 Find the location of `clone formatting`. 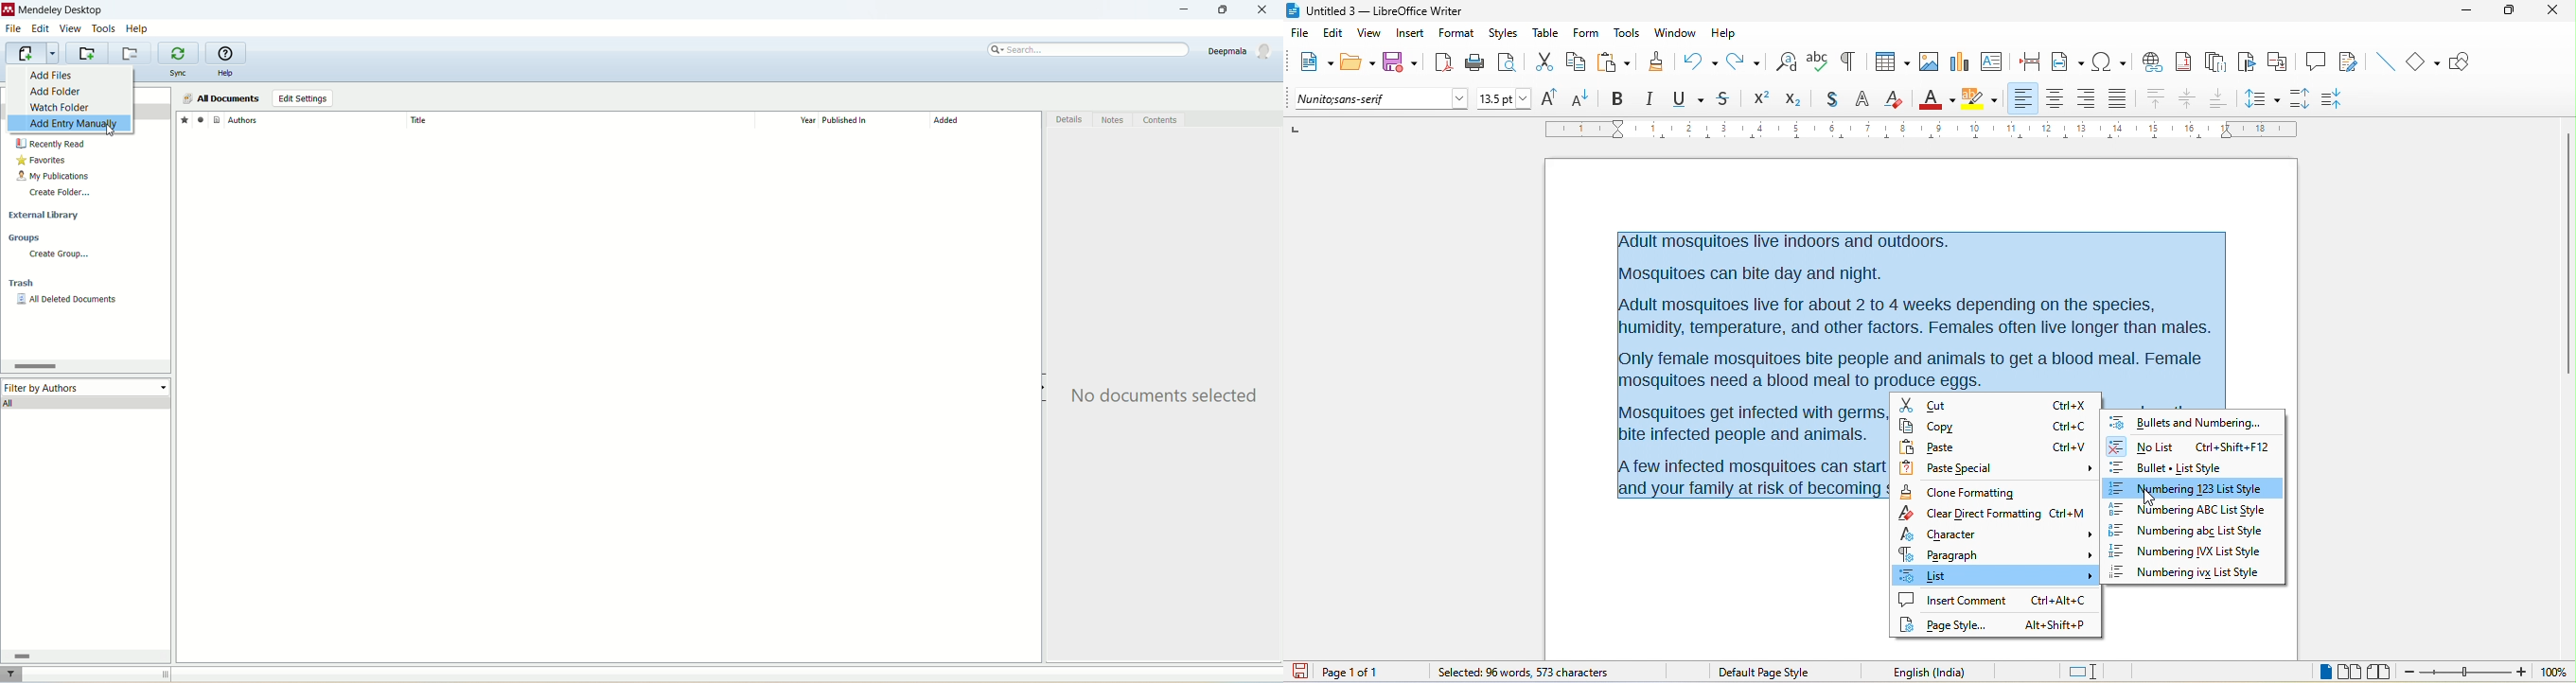

clone formatting is located at coordinates (1959, 492).